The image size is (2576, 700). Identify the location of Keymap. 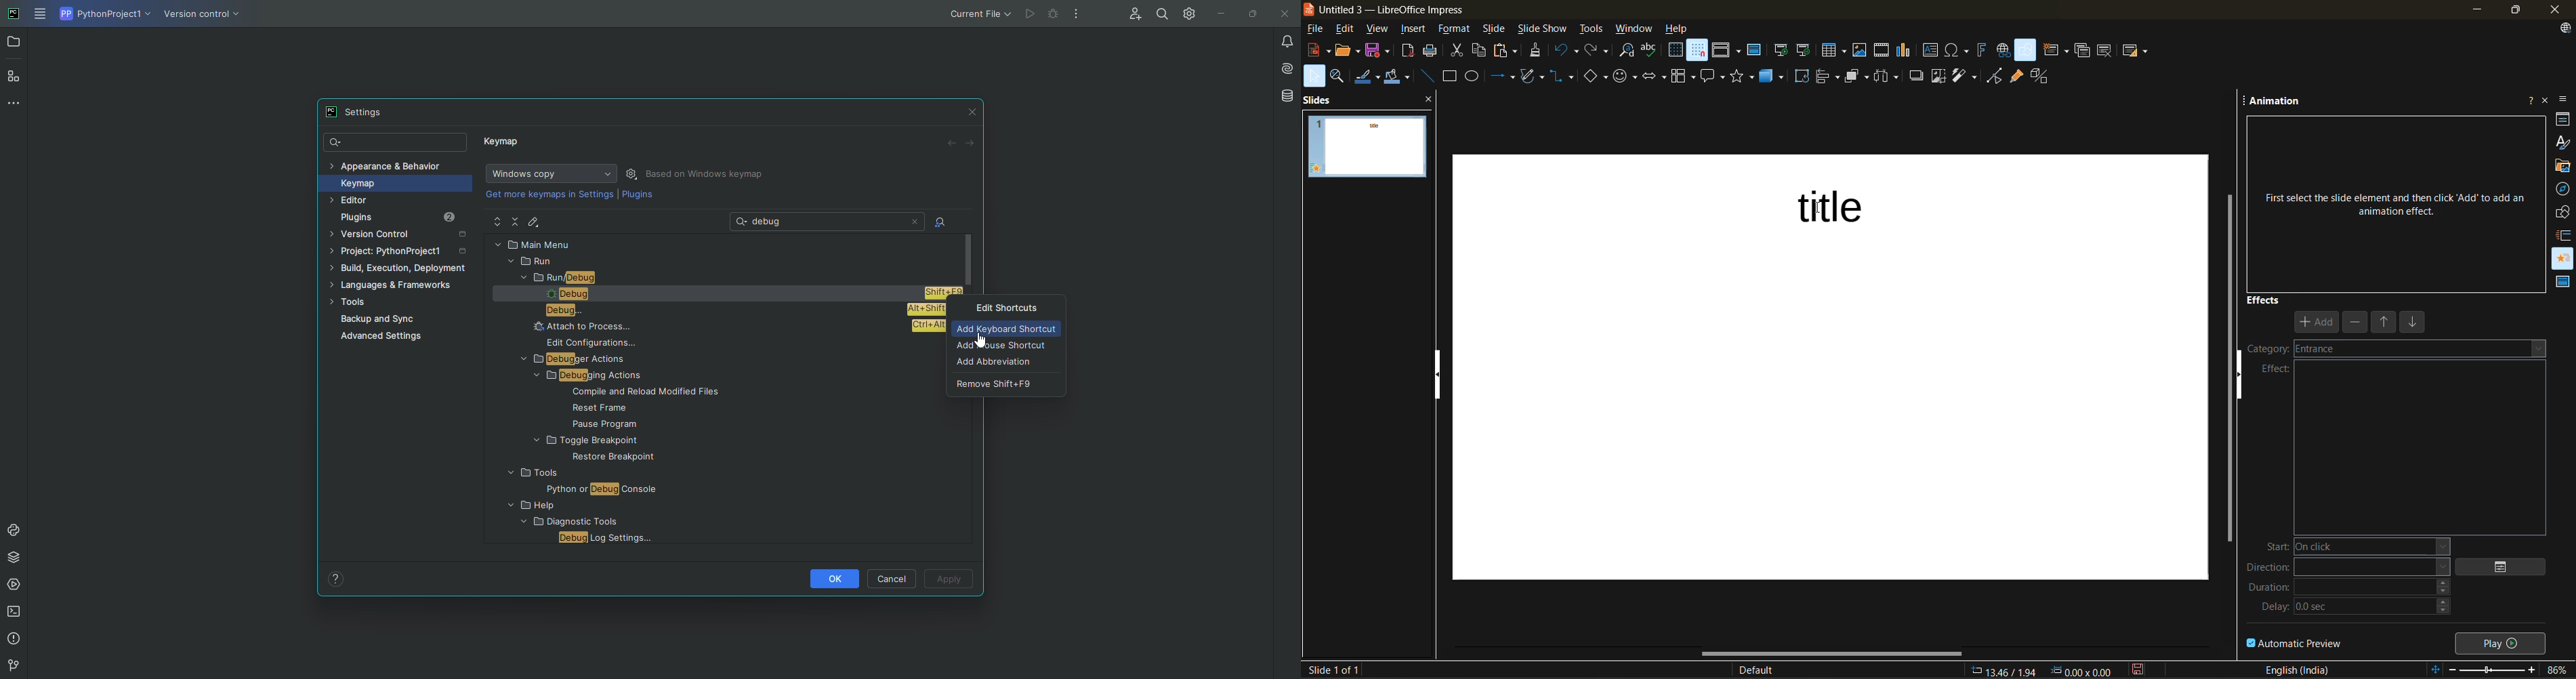
(390, 183).